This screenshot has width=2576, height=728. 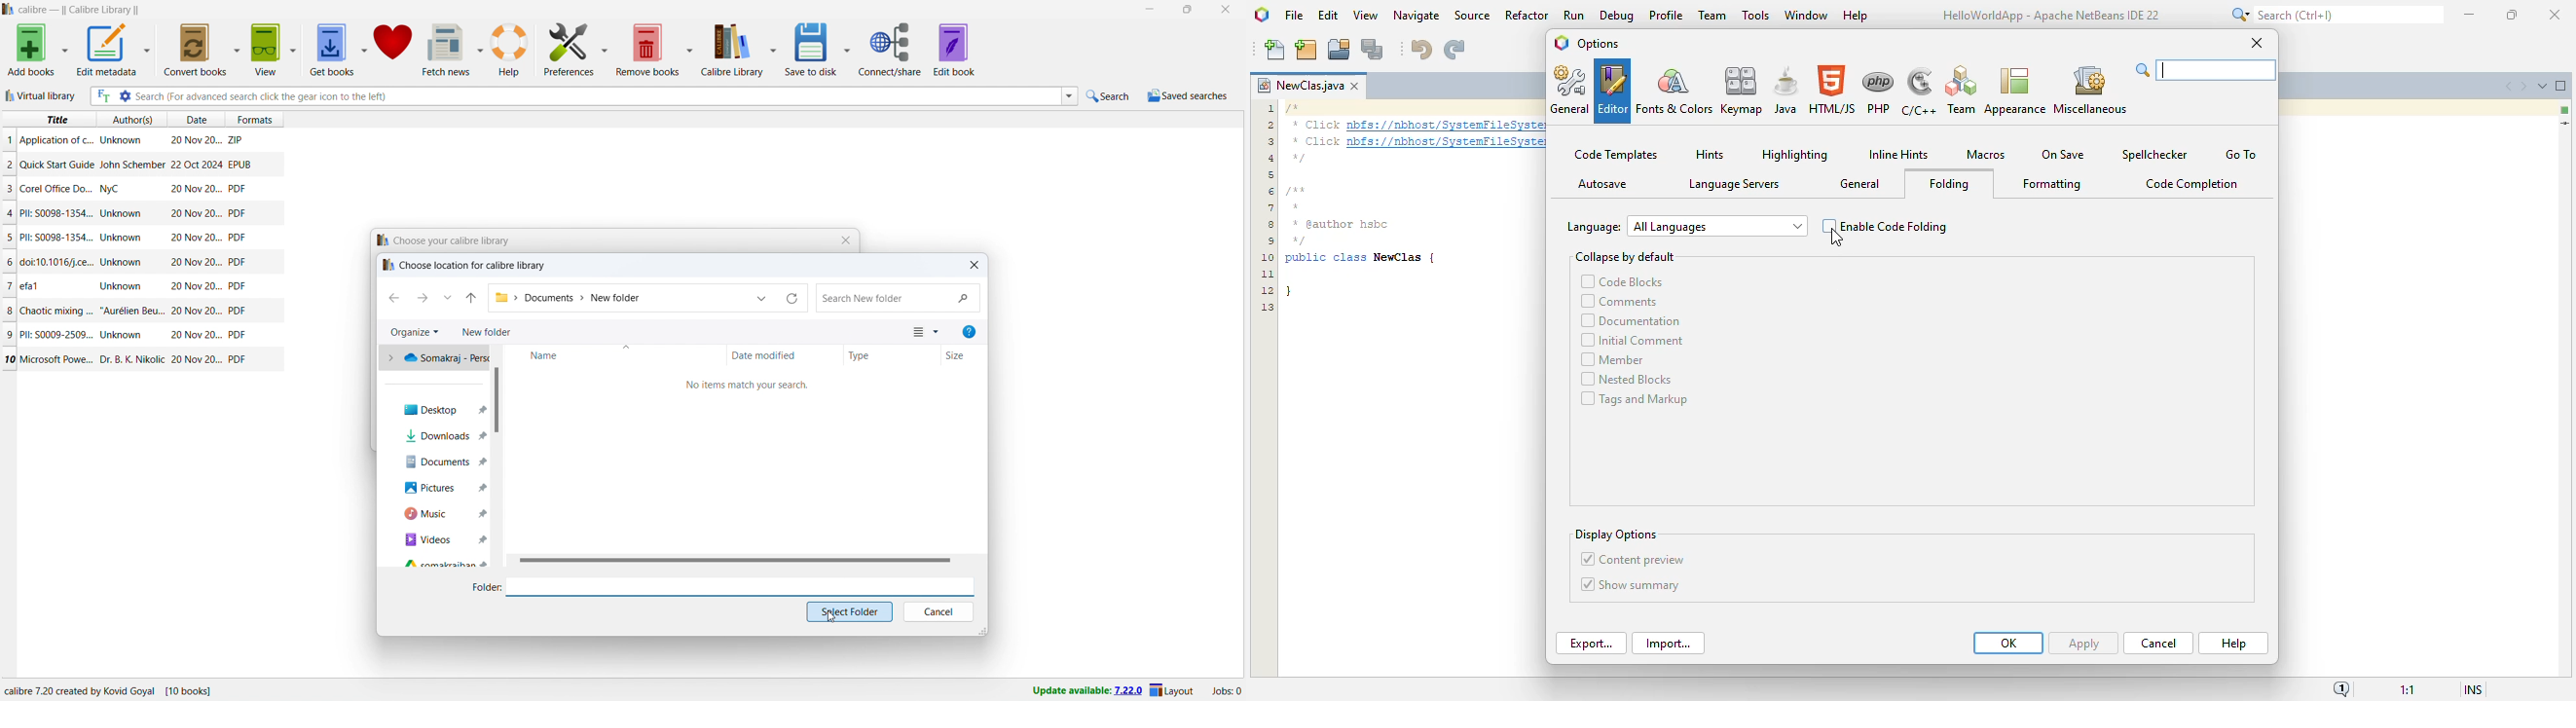 I want to click on view, so click(x=265, y=49).